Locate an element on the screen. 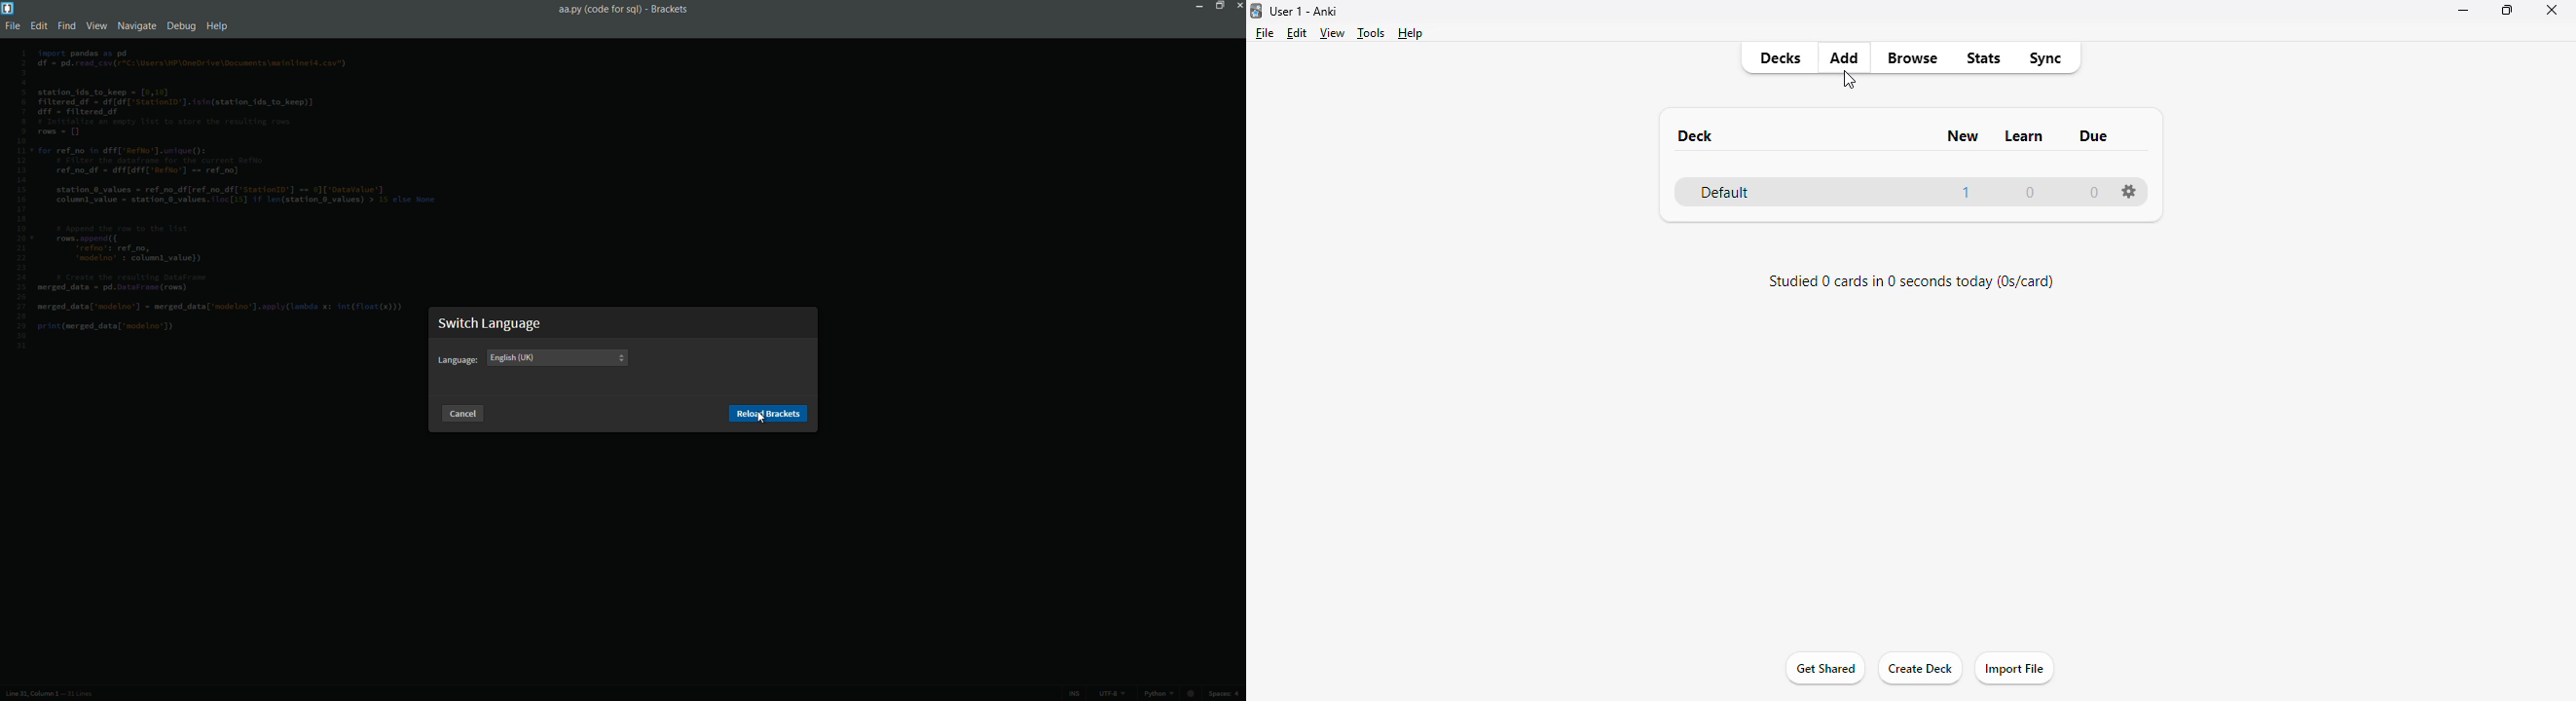 This screenshot has width=2576, height=728. edit is located at coordinates (1297, 33).